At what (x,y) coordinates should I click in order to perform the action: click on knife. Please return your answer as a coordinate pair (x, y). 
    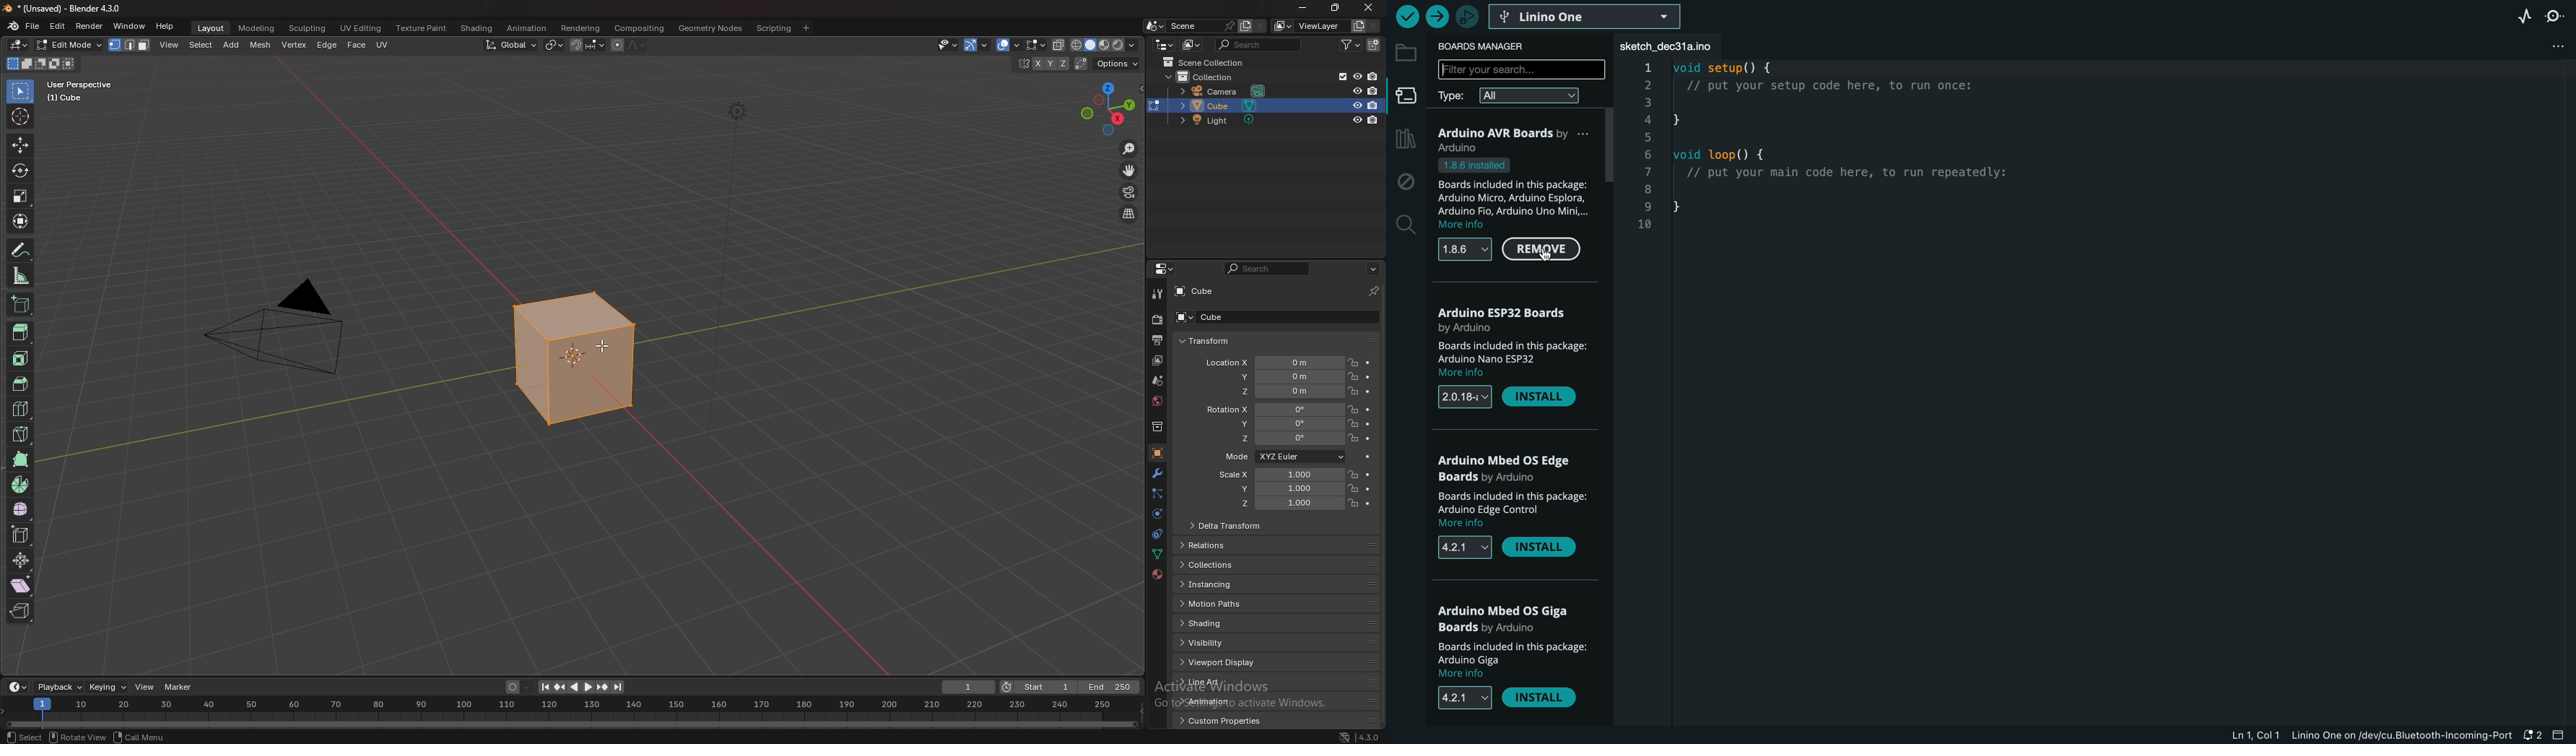
    Looking at the image, I should click on (21, 434).